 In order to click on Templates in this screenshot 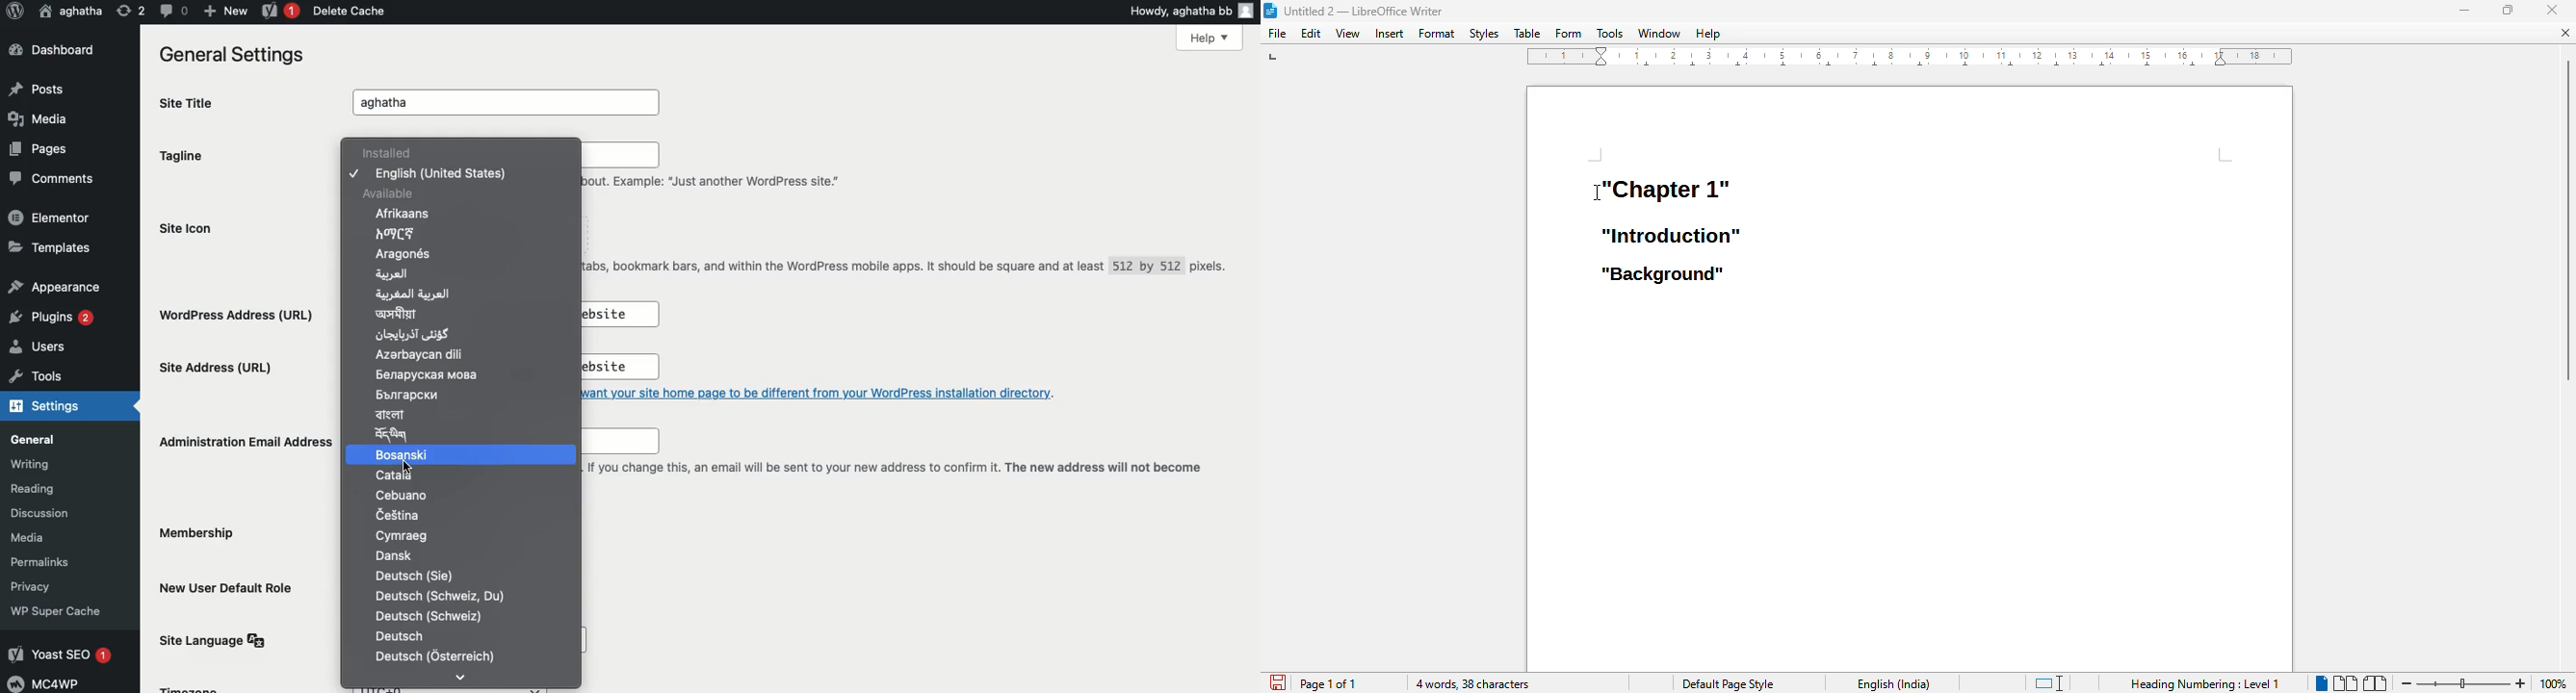, I will do `click(46, 247)`.